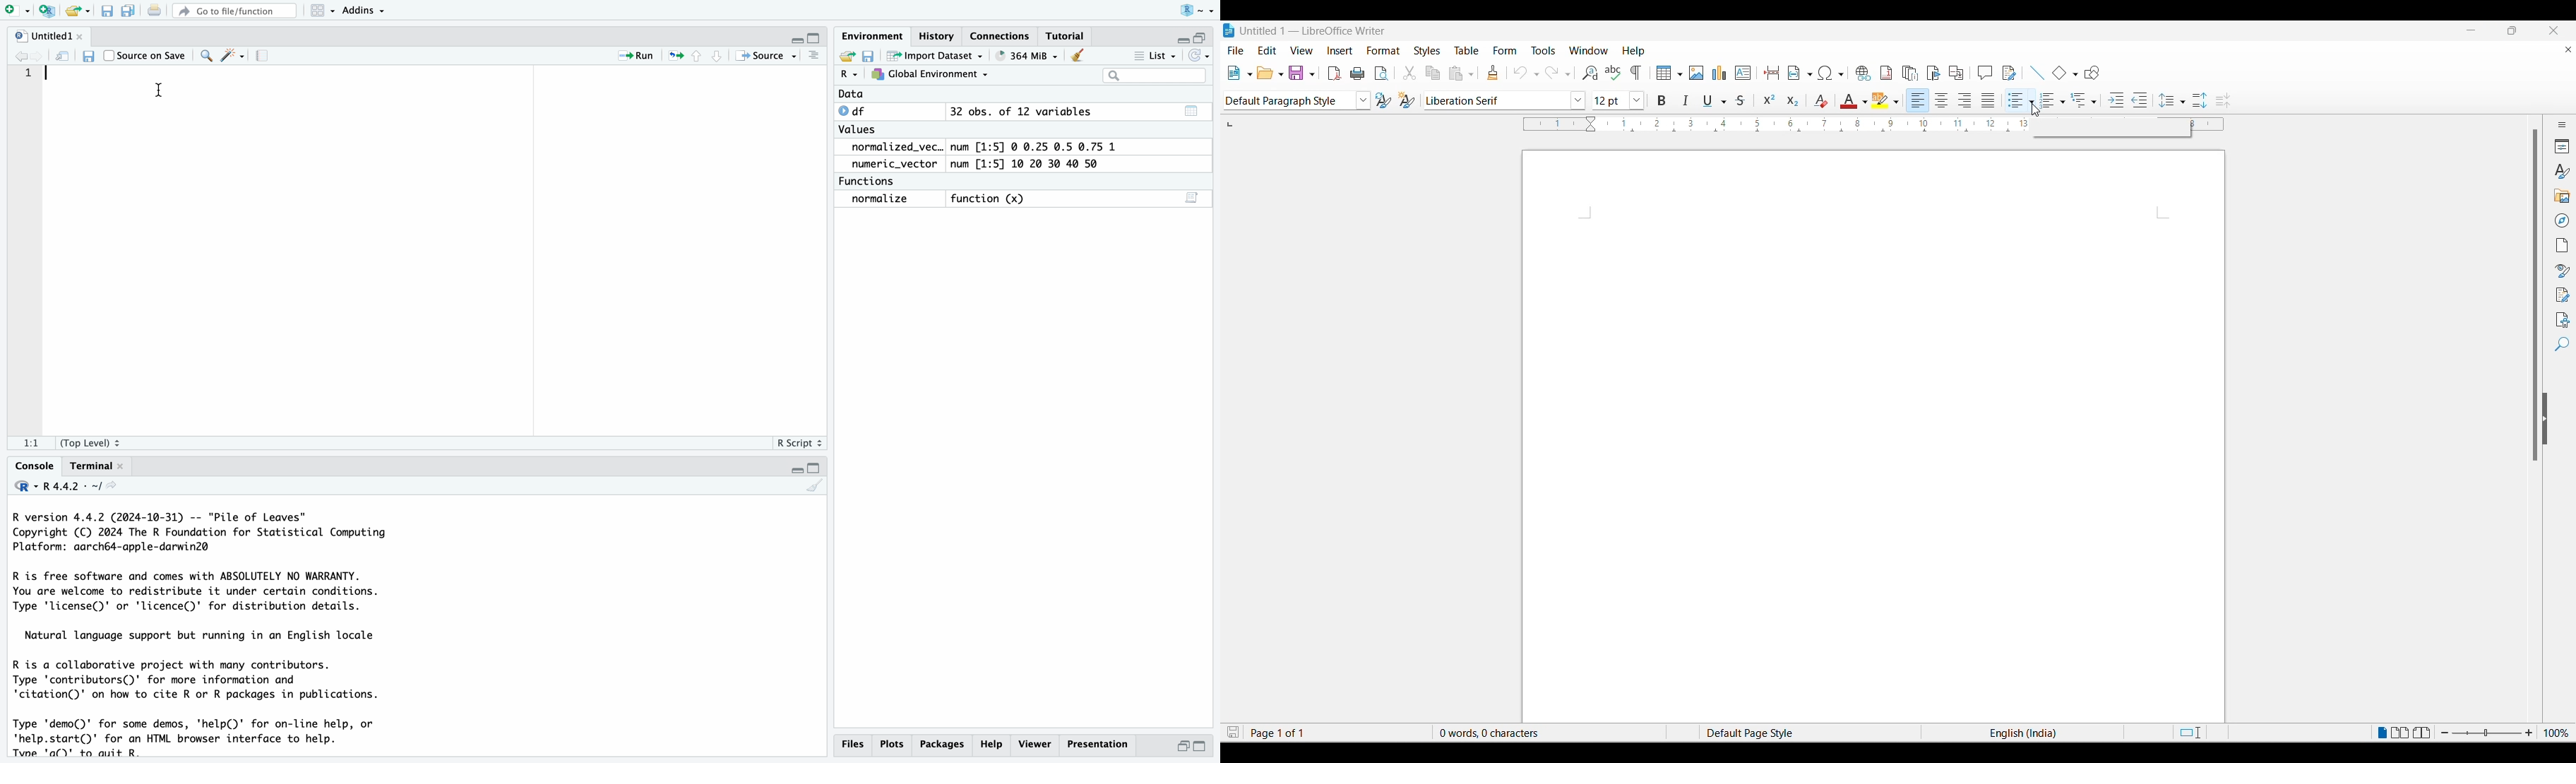  I want to click on Controls, so click(696, 55).